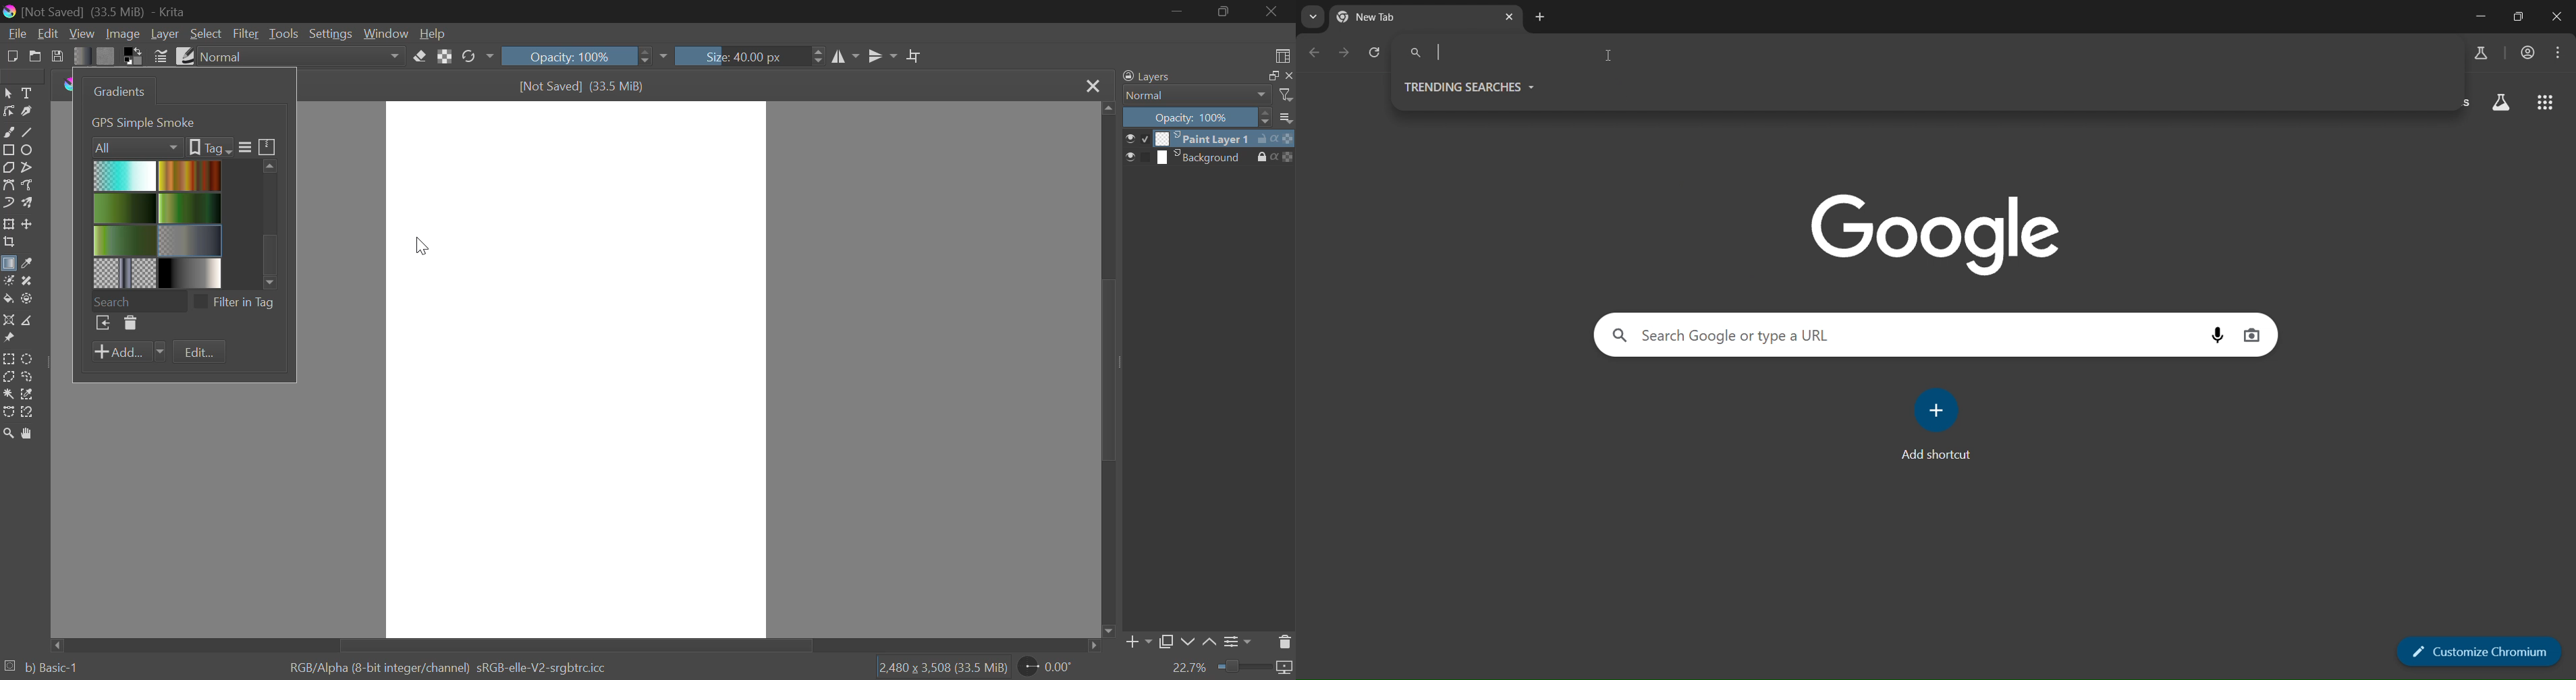  Describe the element at coordinates (206, 34) in the screenshot. I see `Select` at that location.